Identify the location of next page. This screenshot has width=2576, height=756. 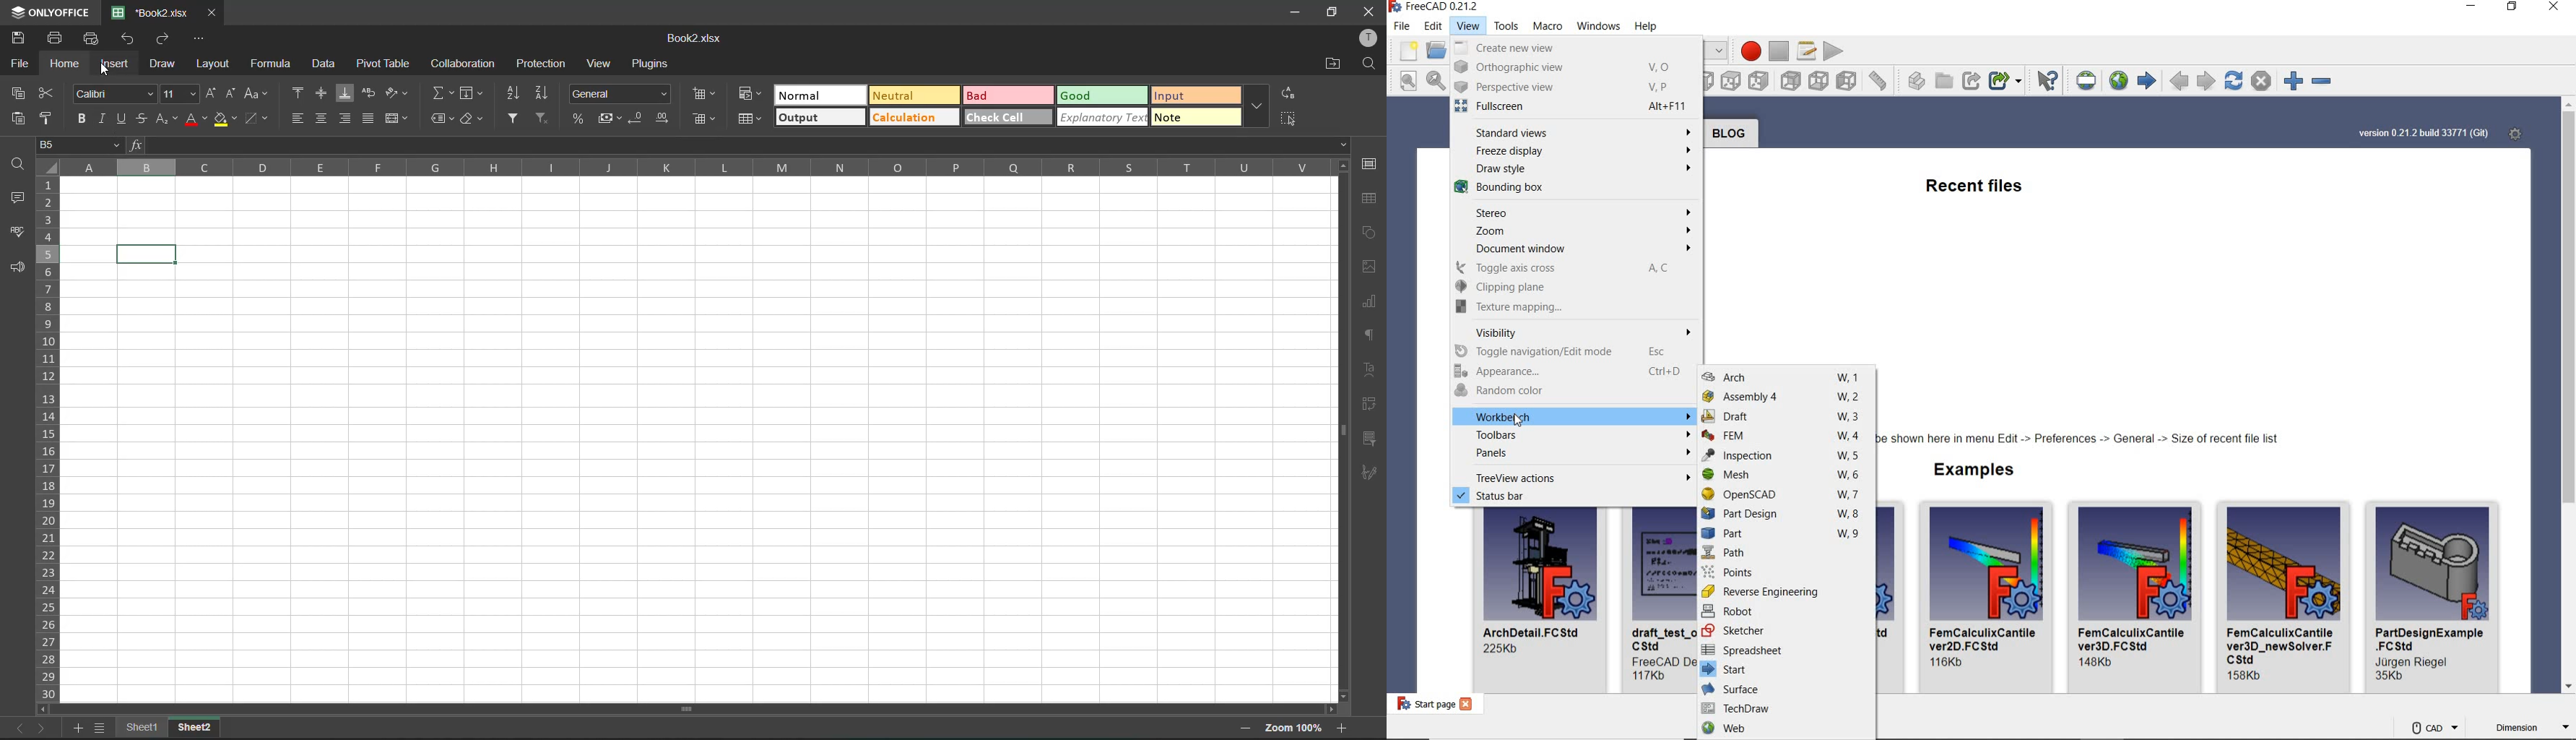
(2208, 79).